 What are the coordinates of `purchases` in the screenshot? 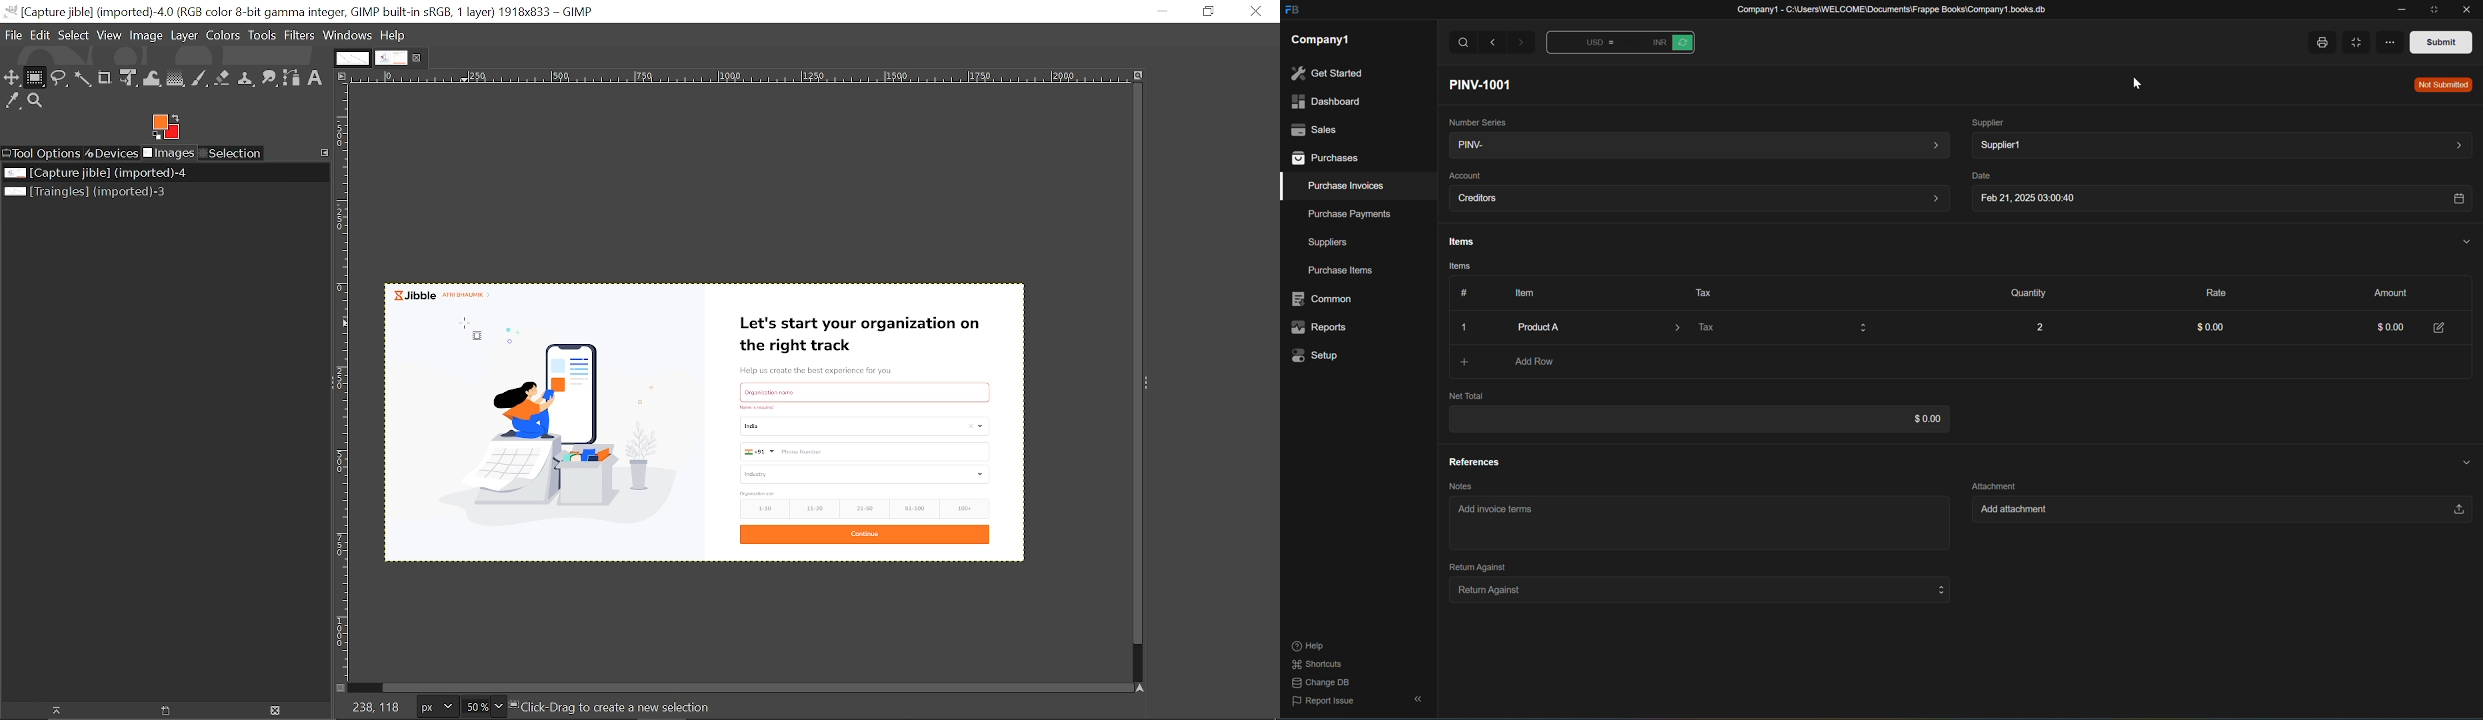 It's located at (1327, 159).